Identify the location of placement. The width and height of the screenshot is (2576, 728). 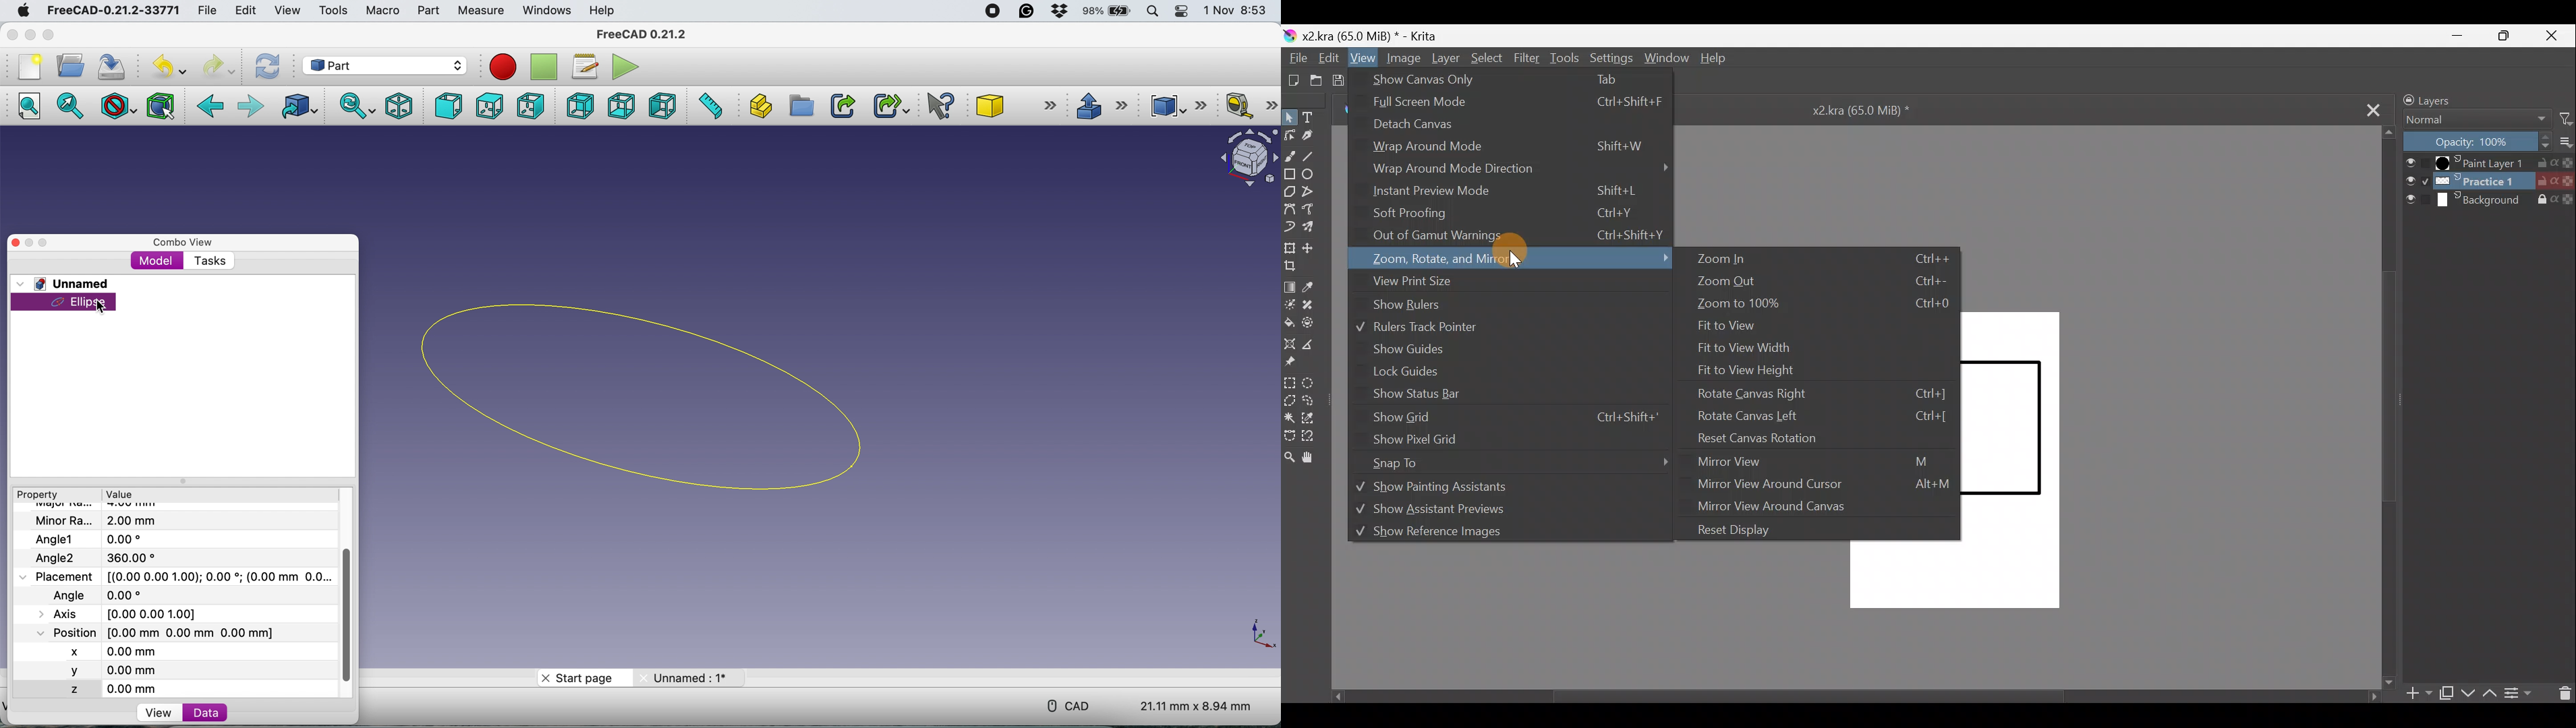
(185, 577).